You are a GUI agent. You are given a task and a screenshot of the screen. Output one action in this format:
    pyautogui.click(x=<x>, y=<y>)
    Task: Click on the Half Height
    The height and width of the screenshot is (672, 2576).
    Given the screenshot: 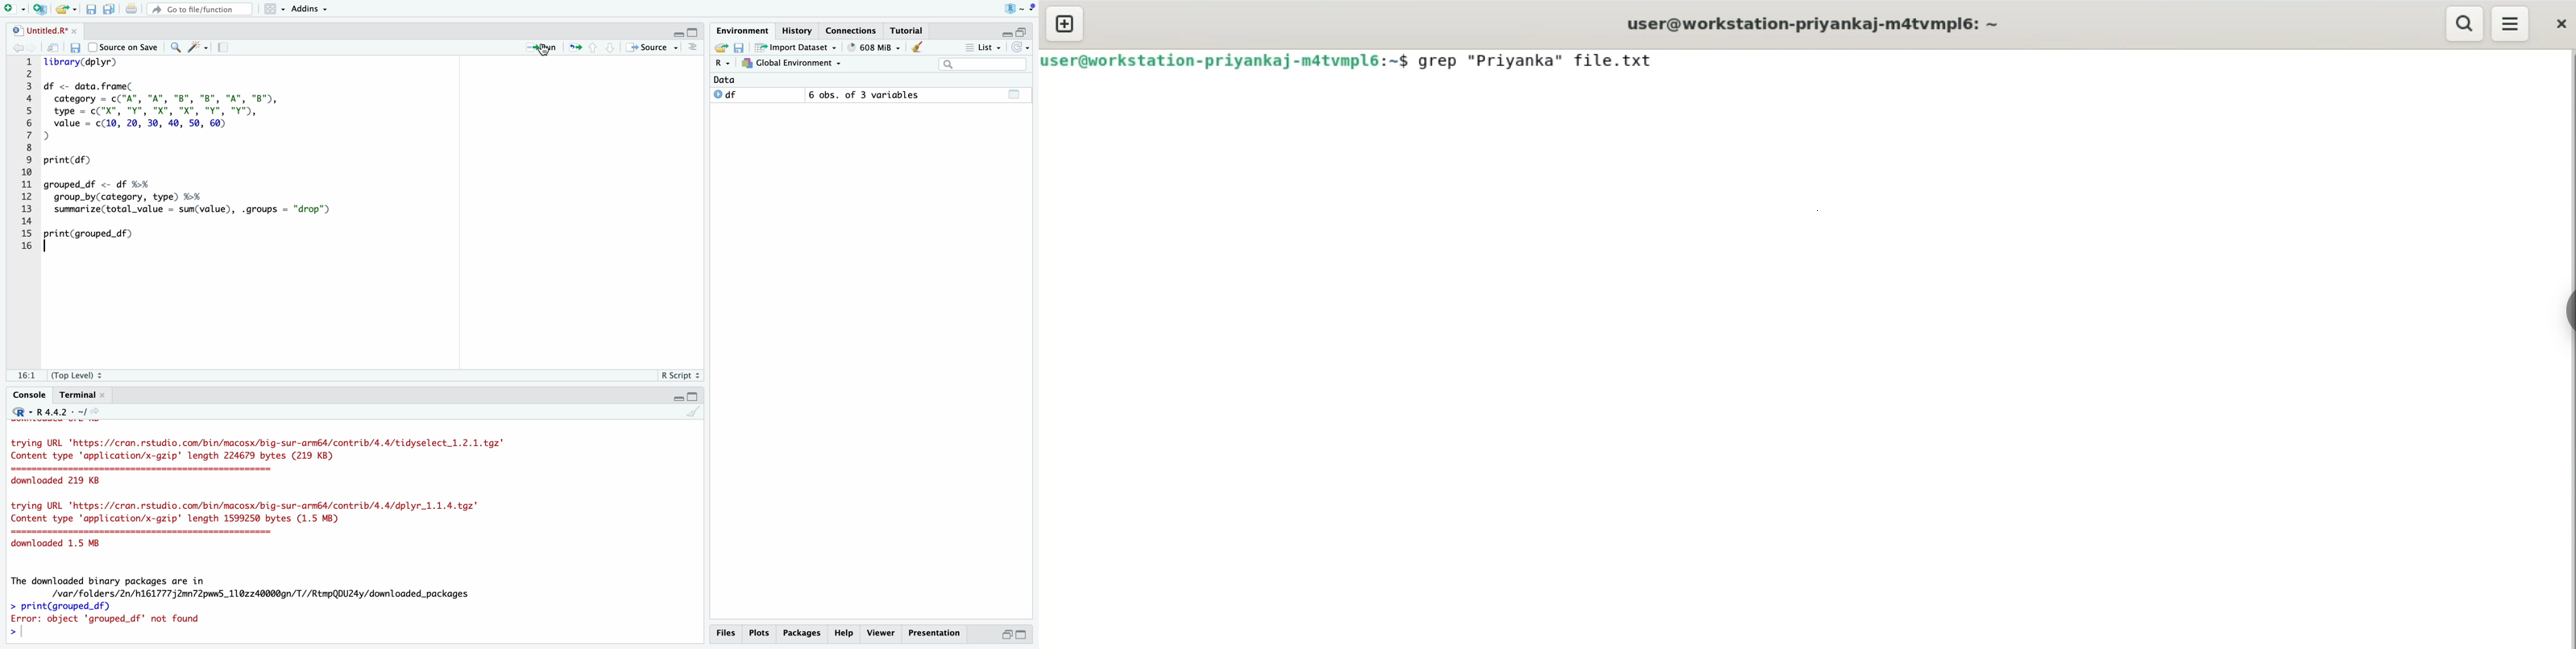 What is the action you would take?
    pyautogui.click(x=1024, y=31)
    